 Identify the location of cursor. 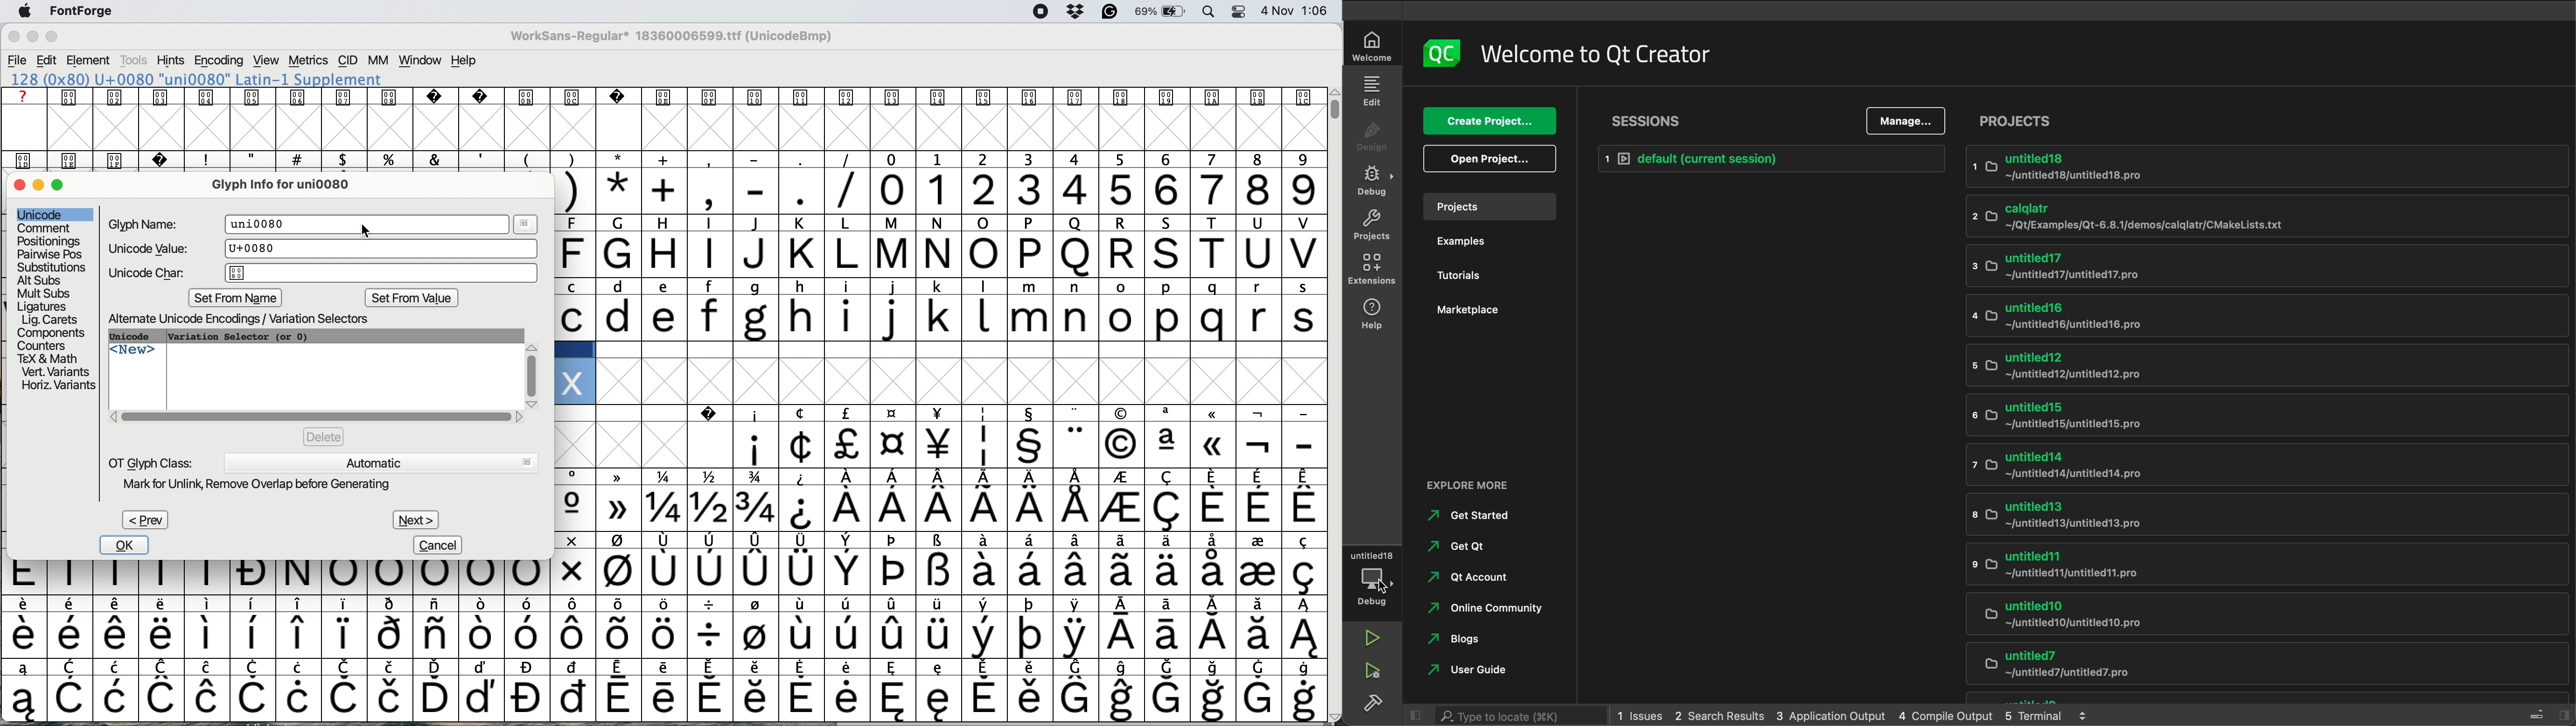
(367, 231).